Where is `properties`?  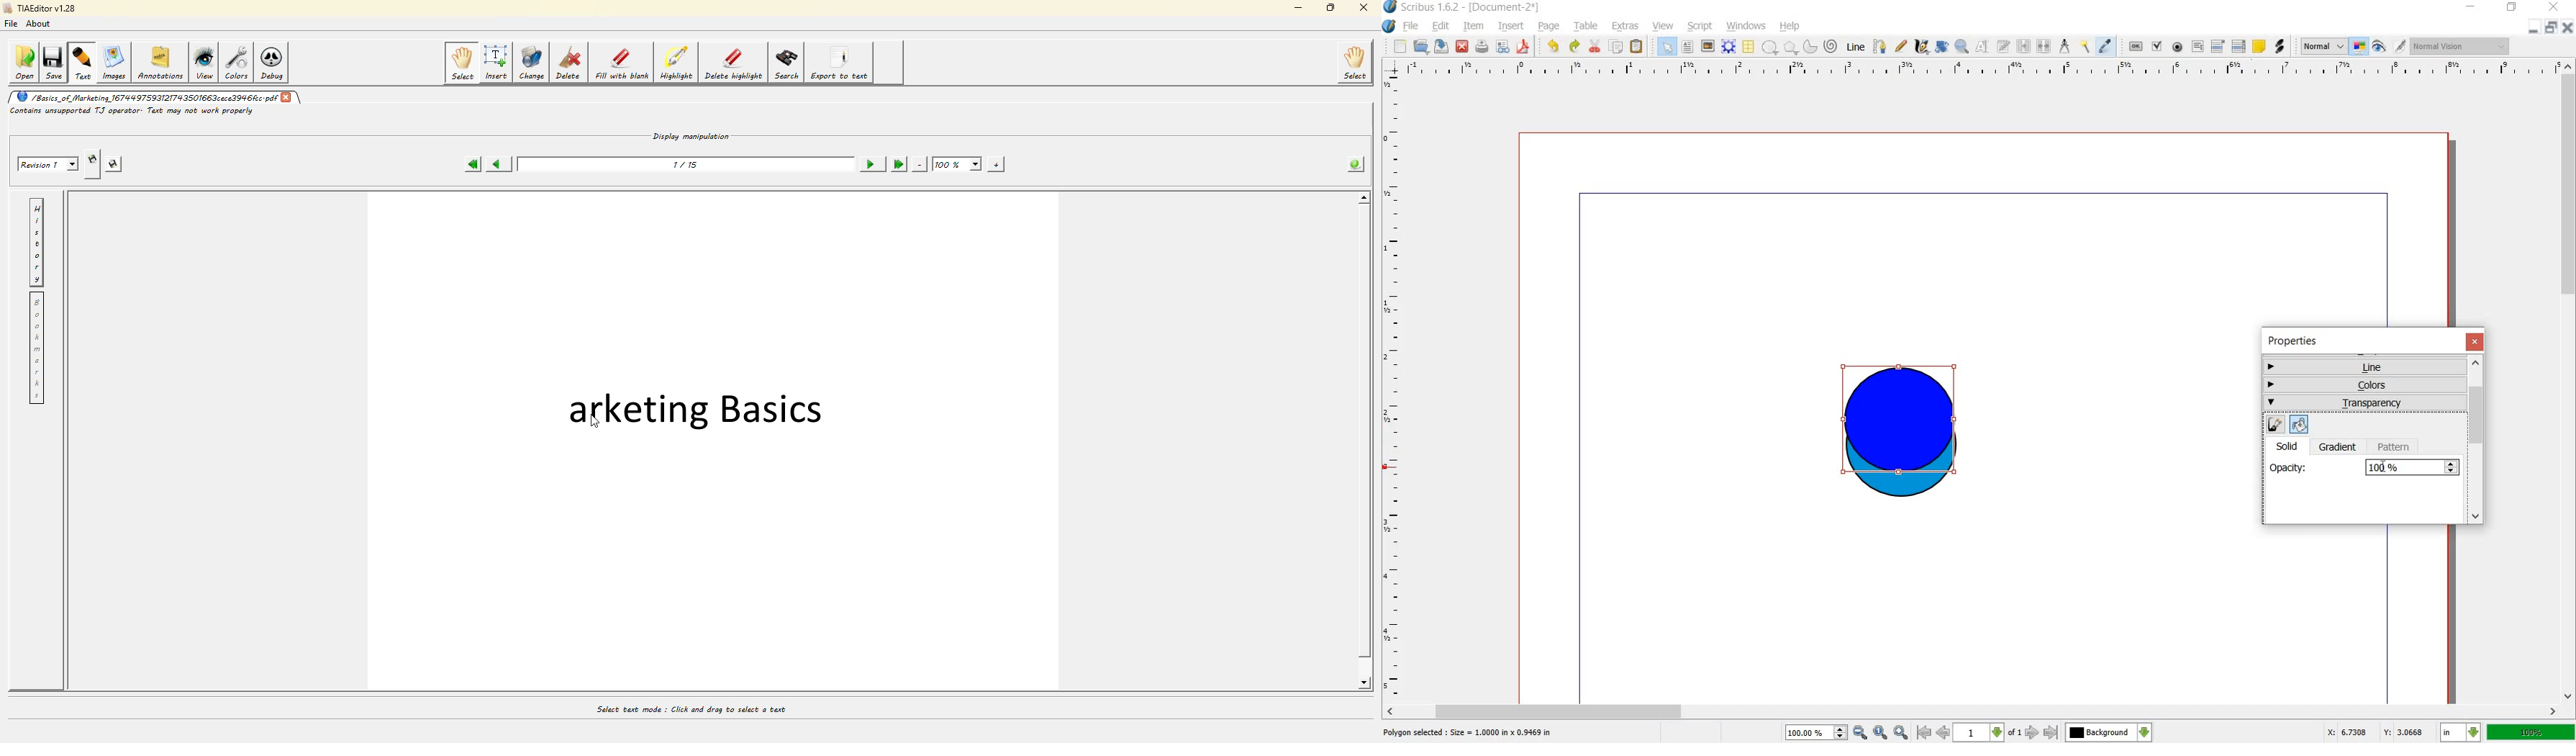 properties is located at coordinates (2298, 341).